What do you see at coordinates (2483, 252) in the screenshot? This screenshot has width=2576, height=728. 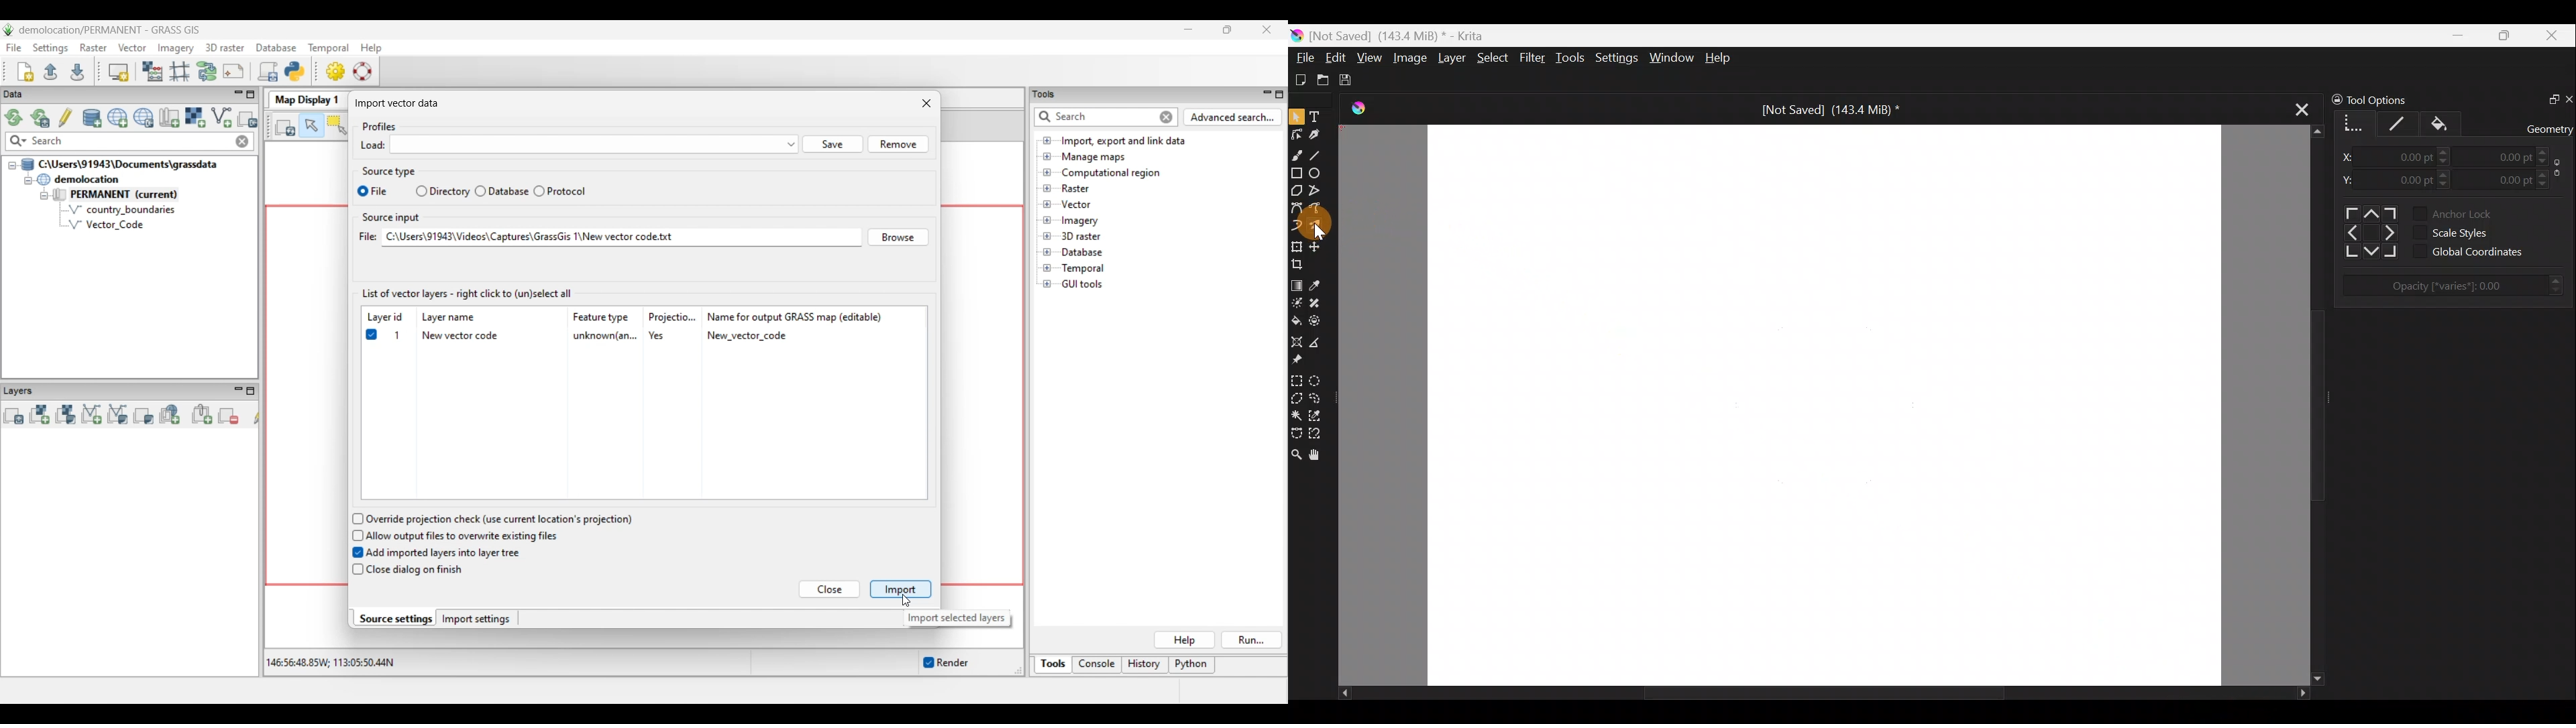 I see `Global coordinates` at bounding box center [2483, 252].